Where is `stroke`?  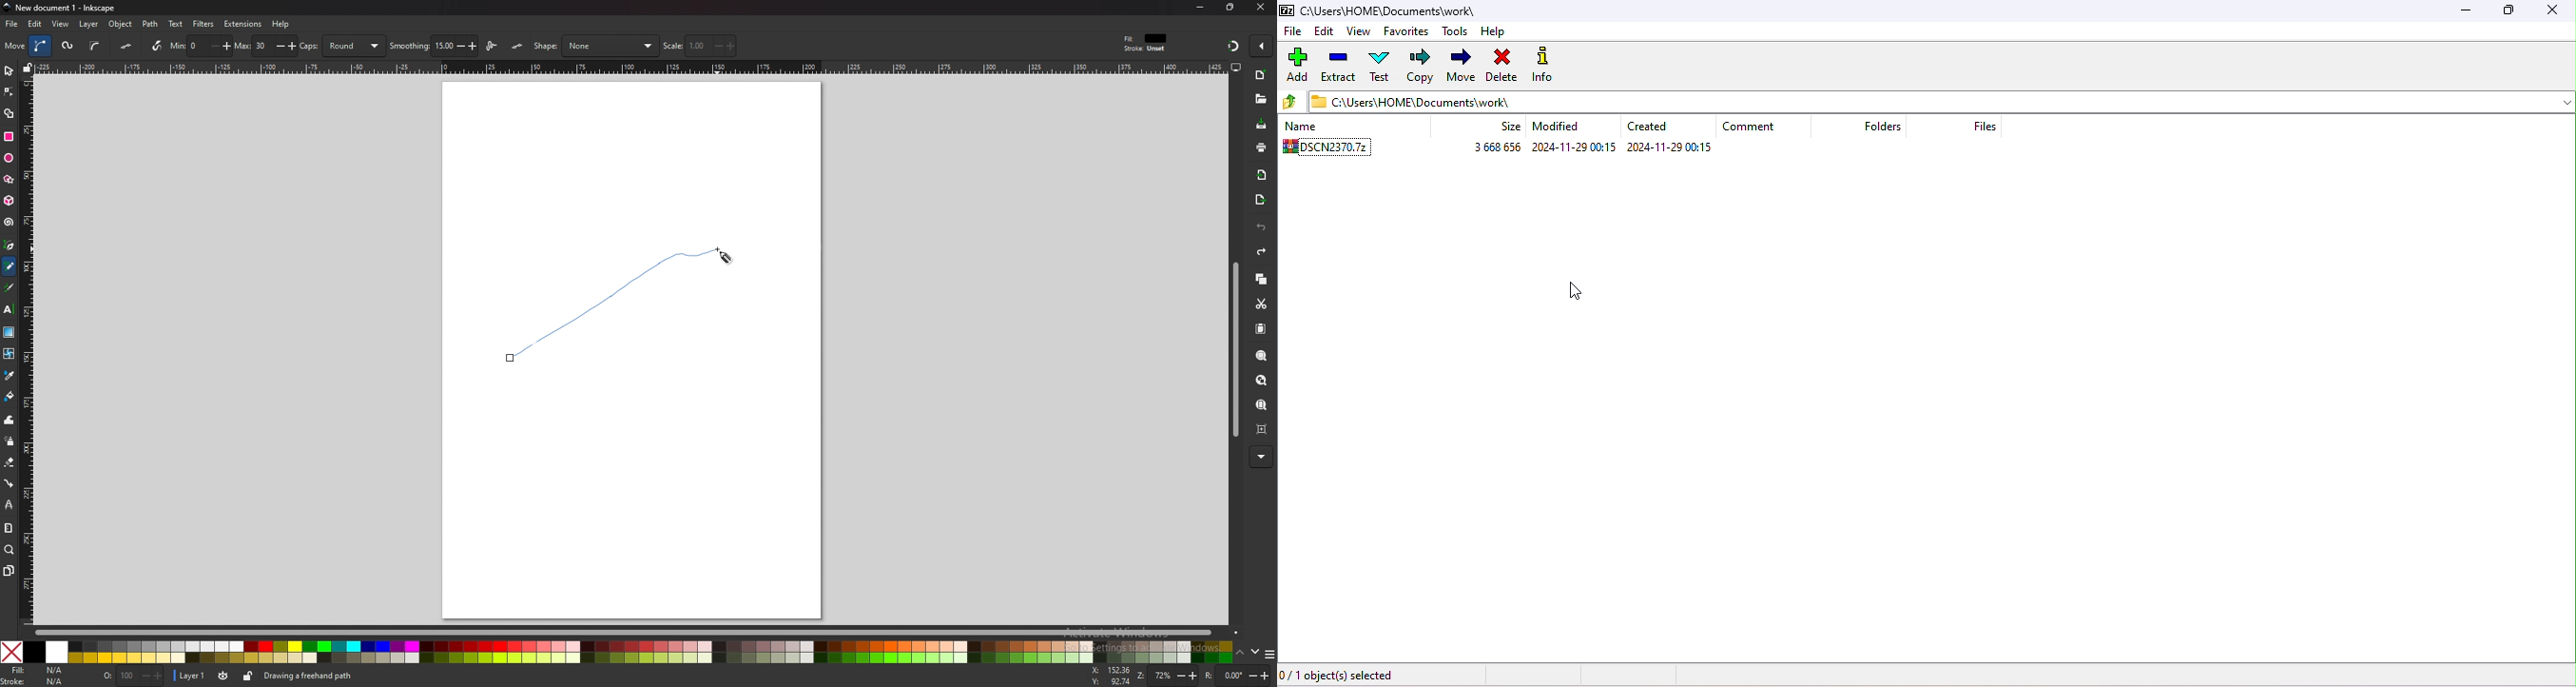
stroke is located at coordinates (35, 682).